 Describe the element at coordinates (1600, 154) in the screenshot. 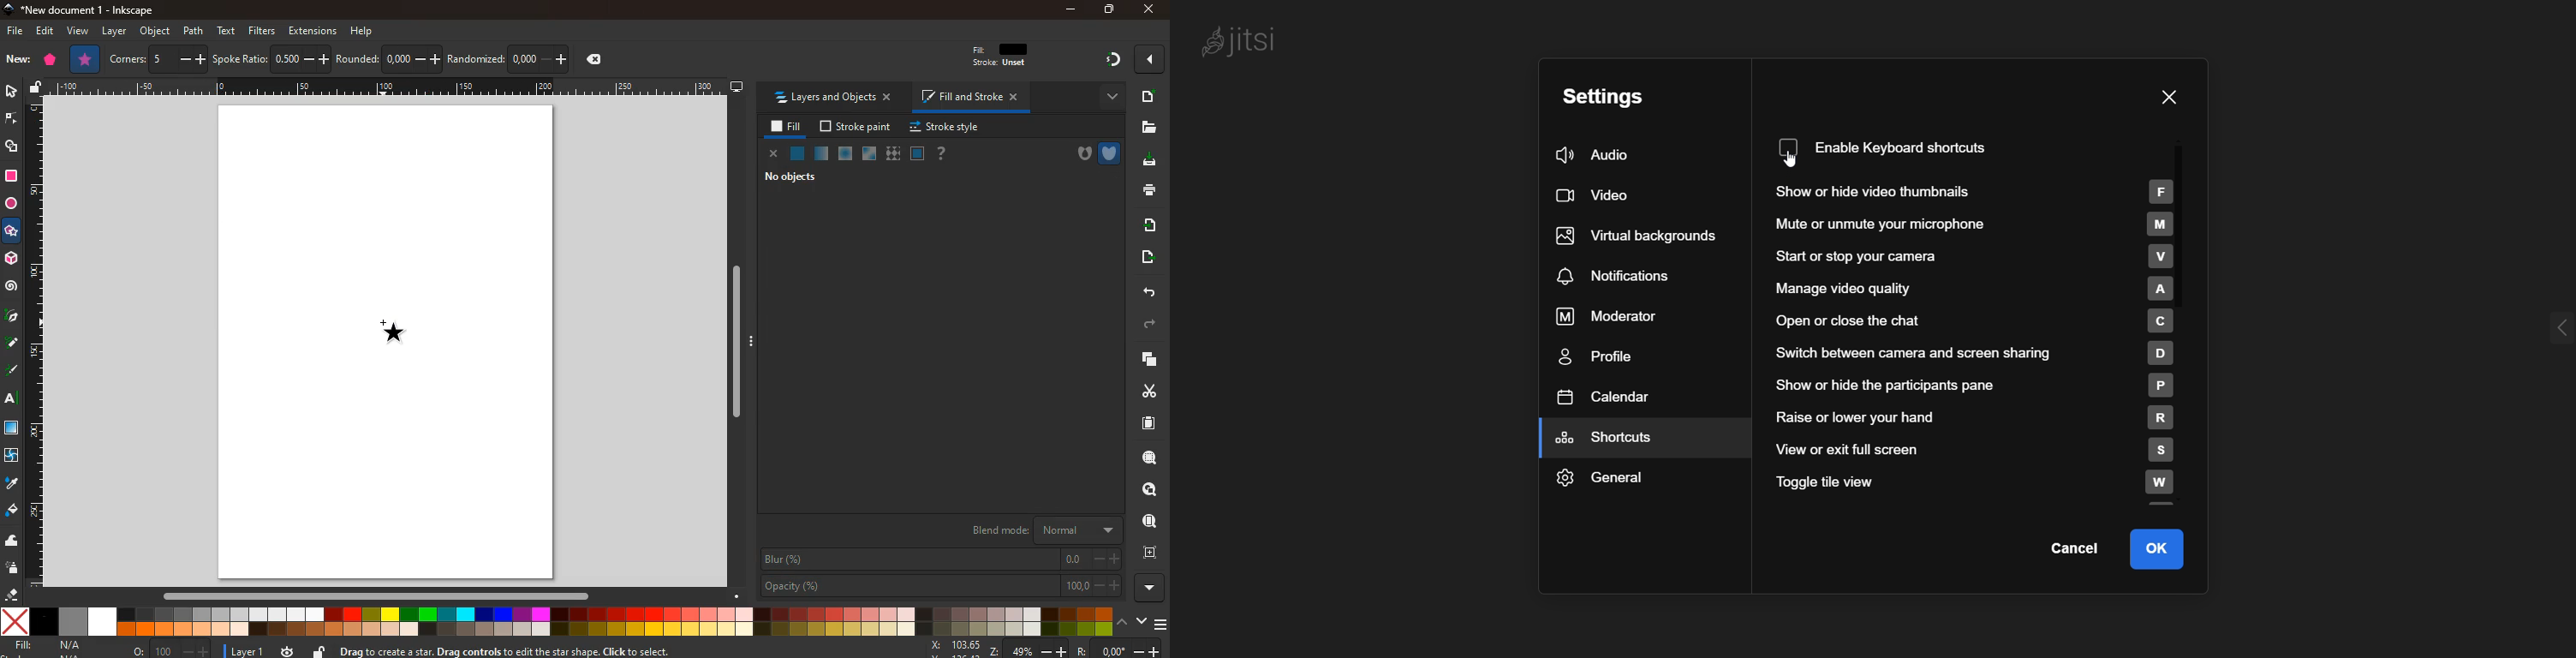

I see `audio` at that location.